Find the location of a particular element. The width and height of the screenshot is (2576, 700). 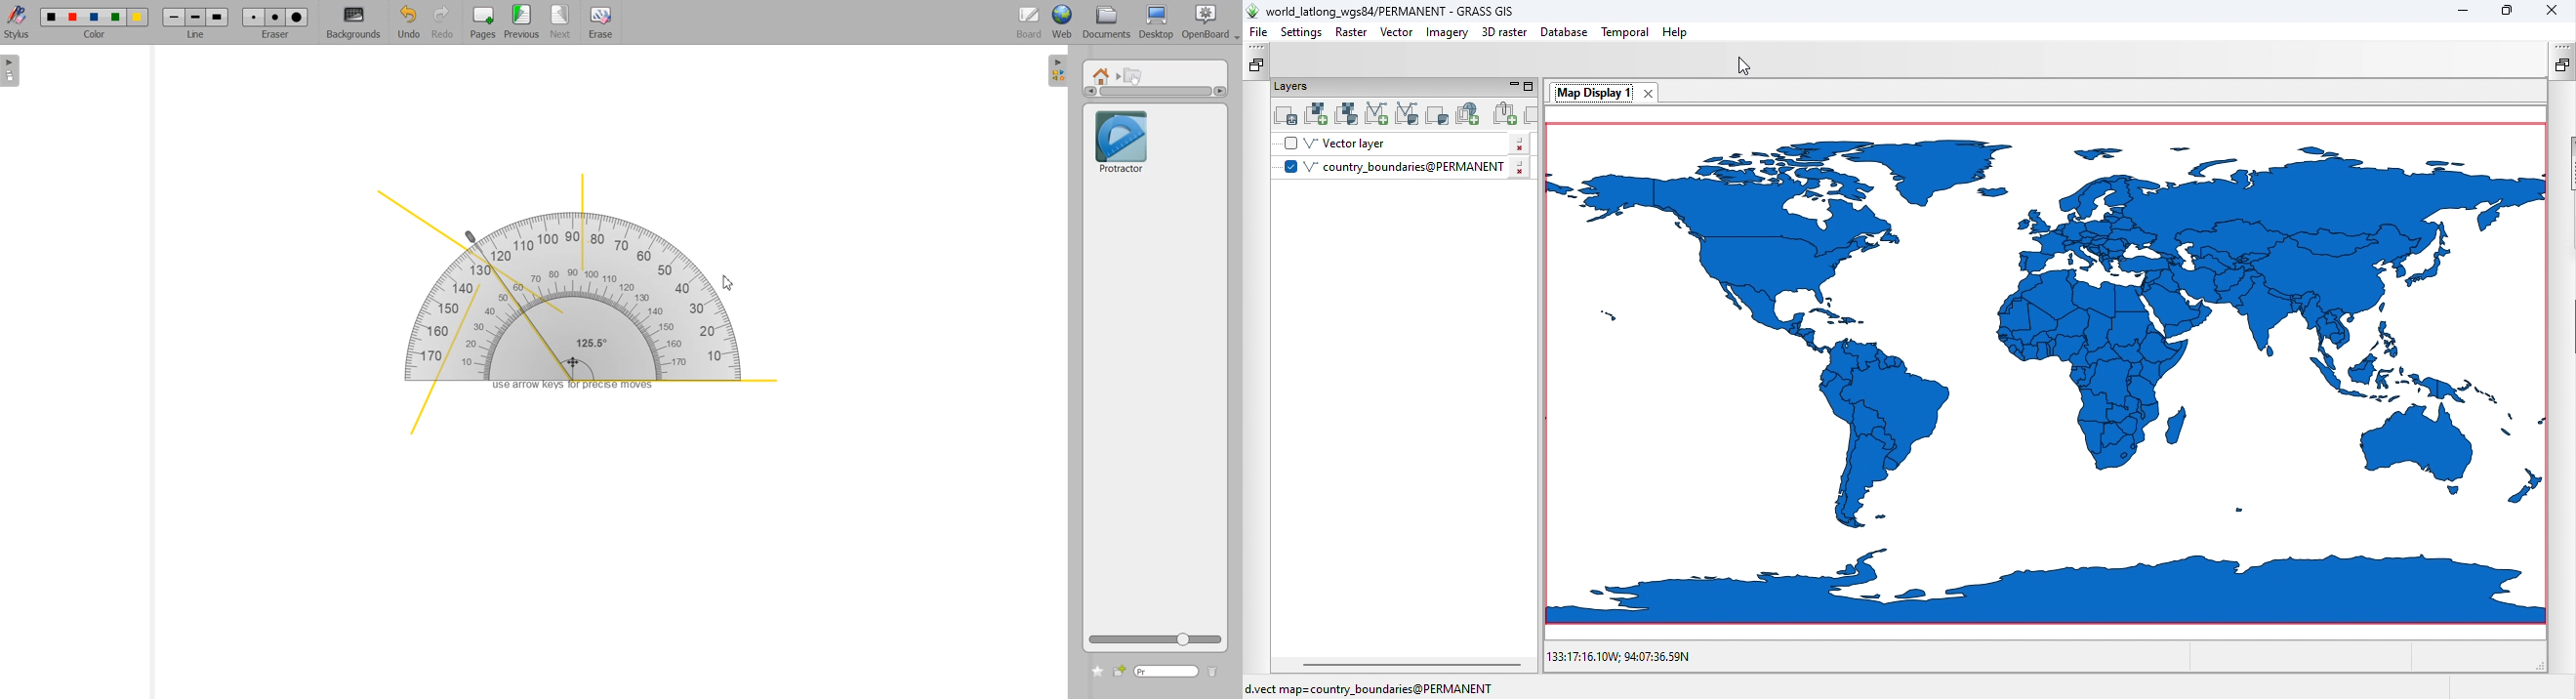

Pages is located at coordinates (482, 23).